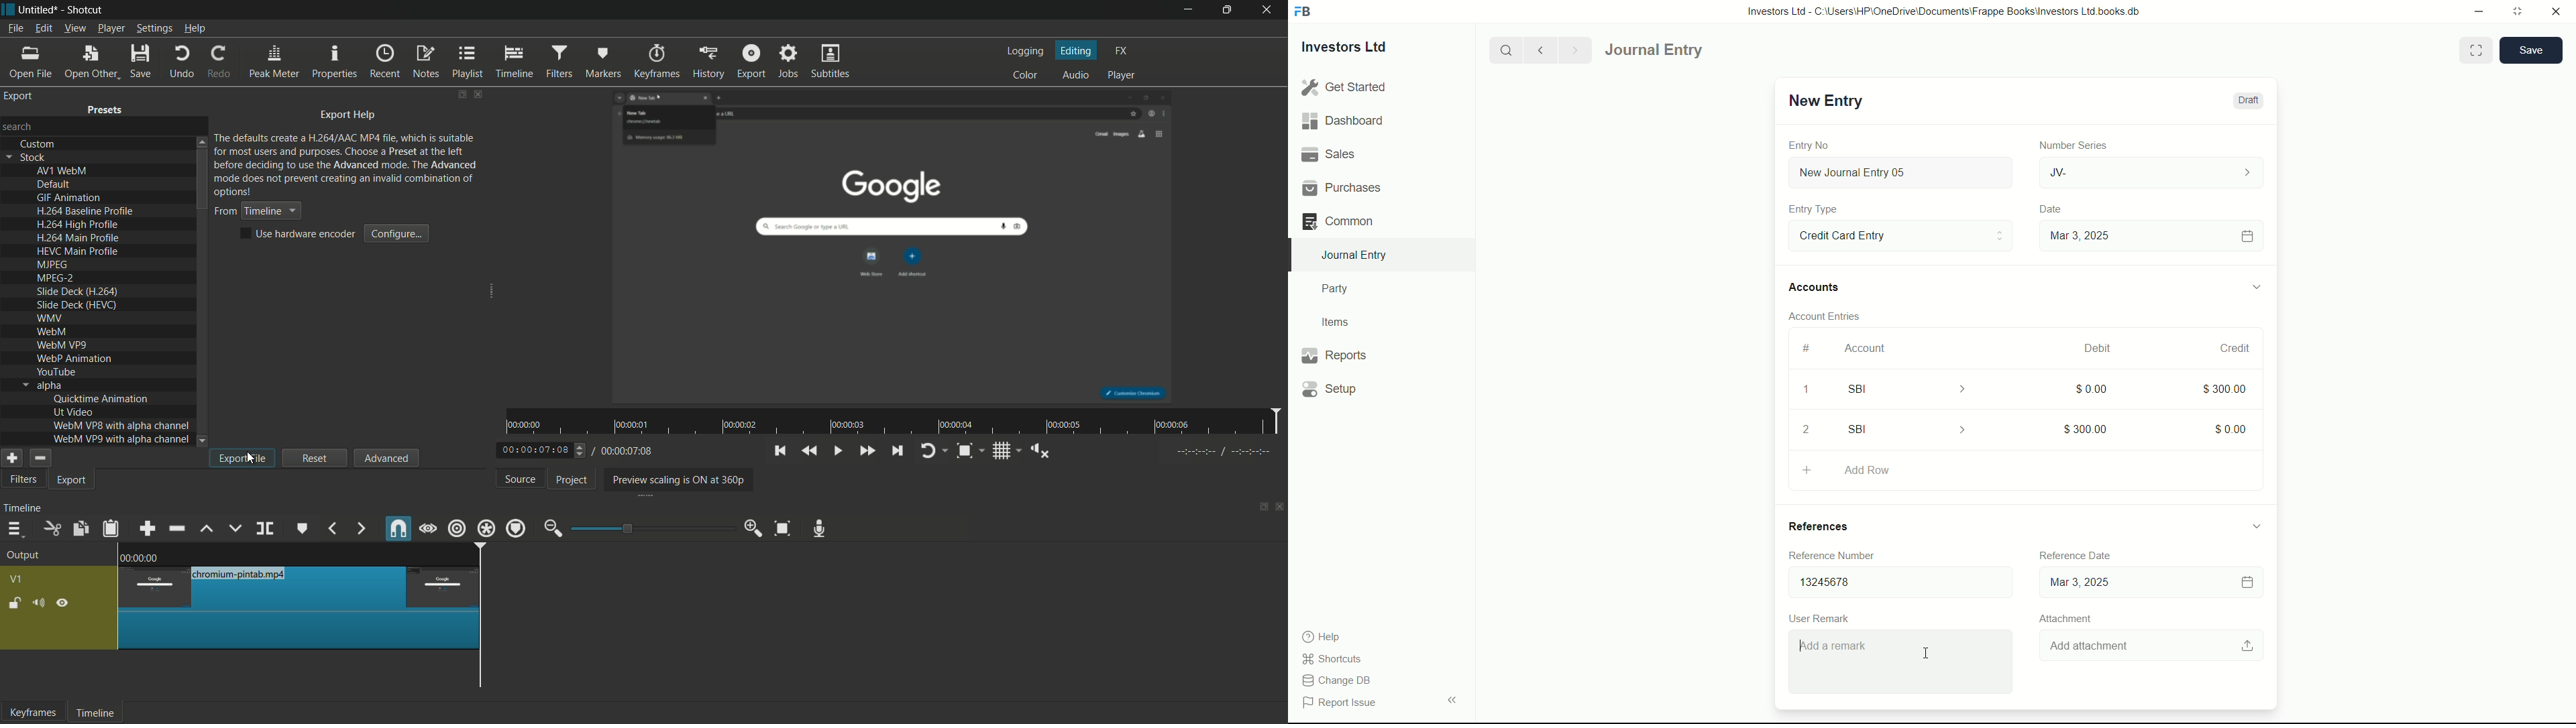 The height and width of the screenshot is (728, 2576). What do you see at coordinates (1841, 555) in the screenshot?
I see `Reference Number` at bounding box center [1841, 555].